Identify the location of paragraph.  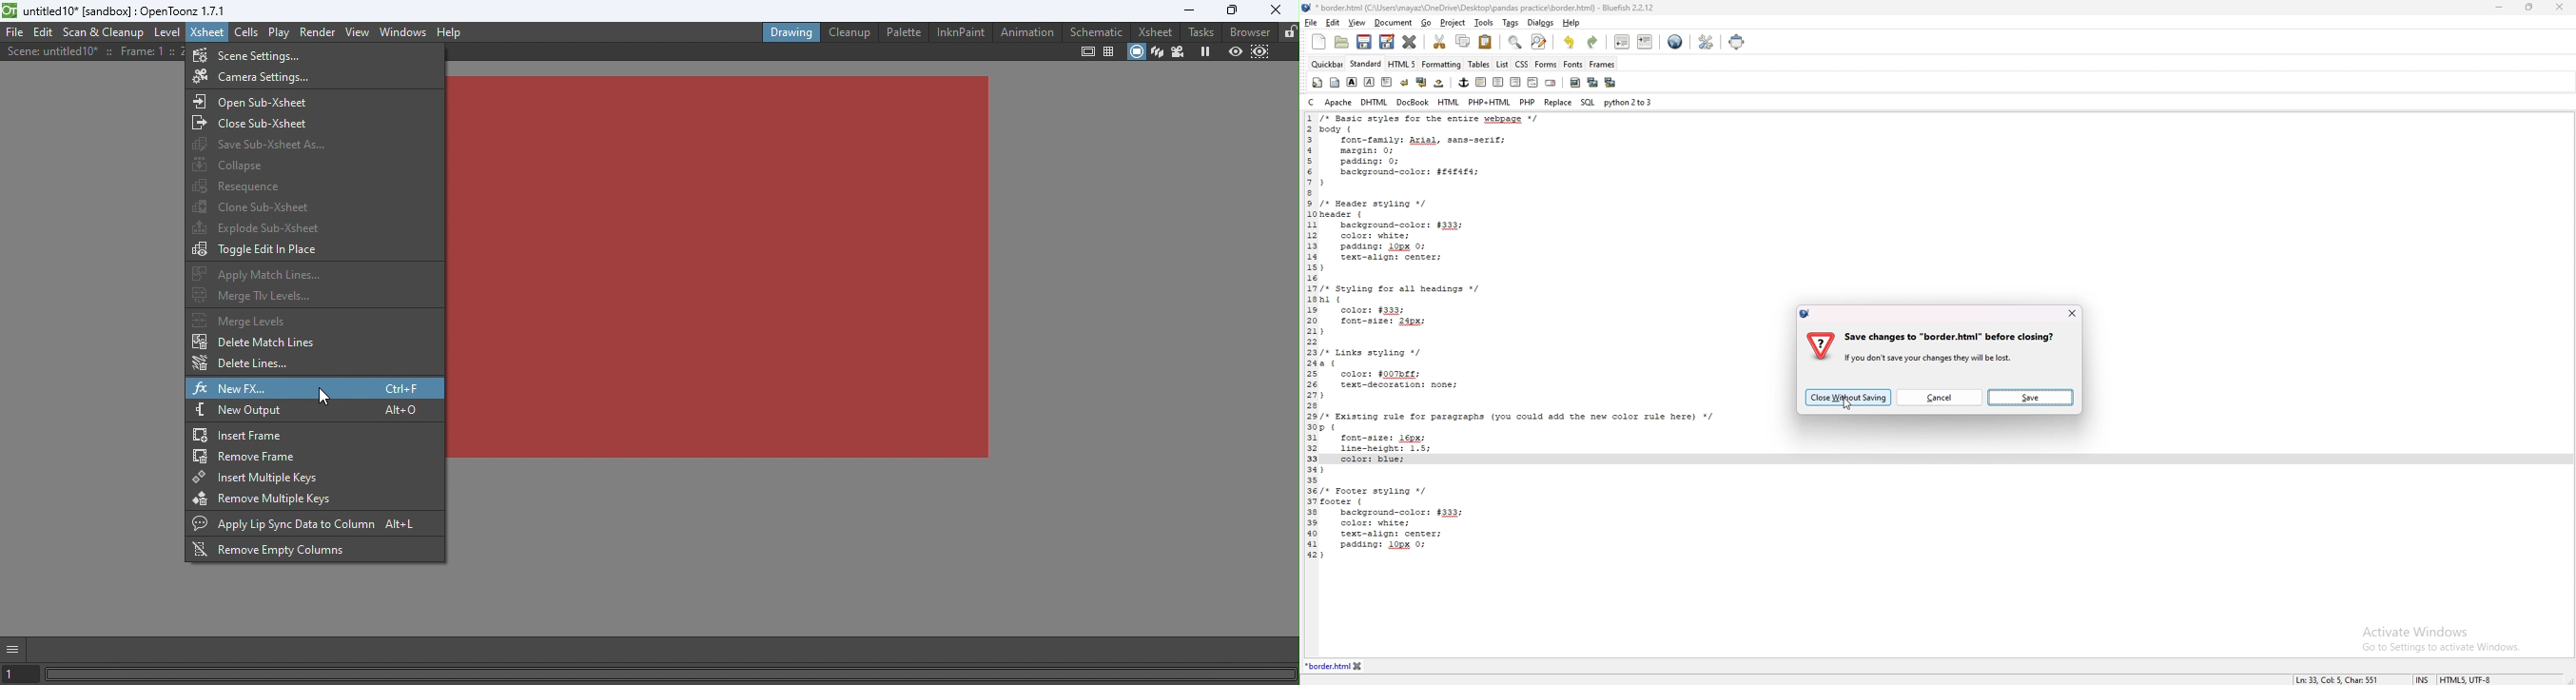
(1387, 82).